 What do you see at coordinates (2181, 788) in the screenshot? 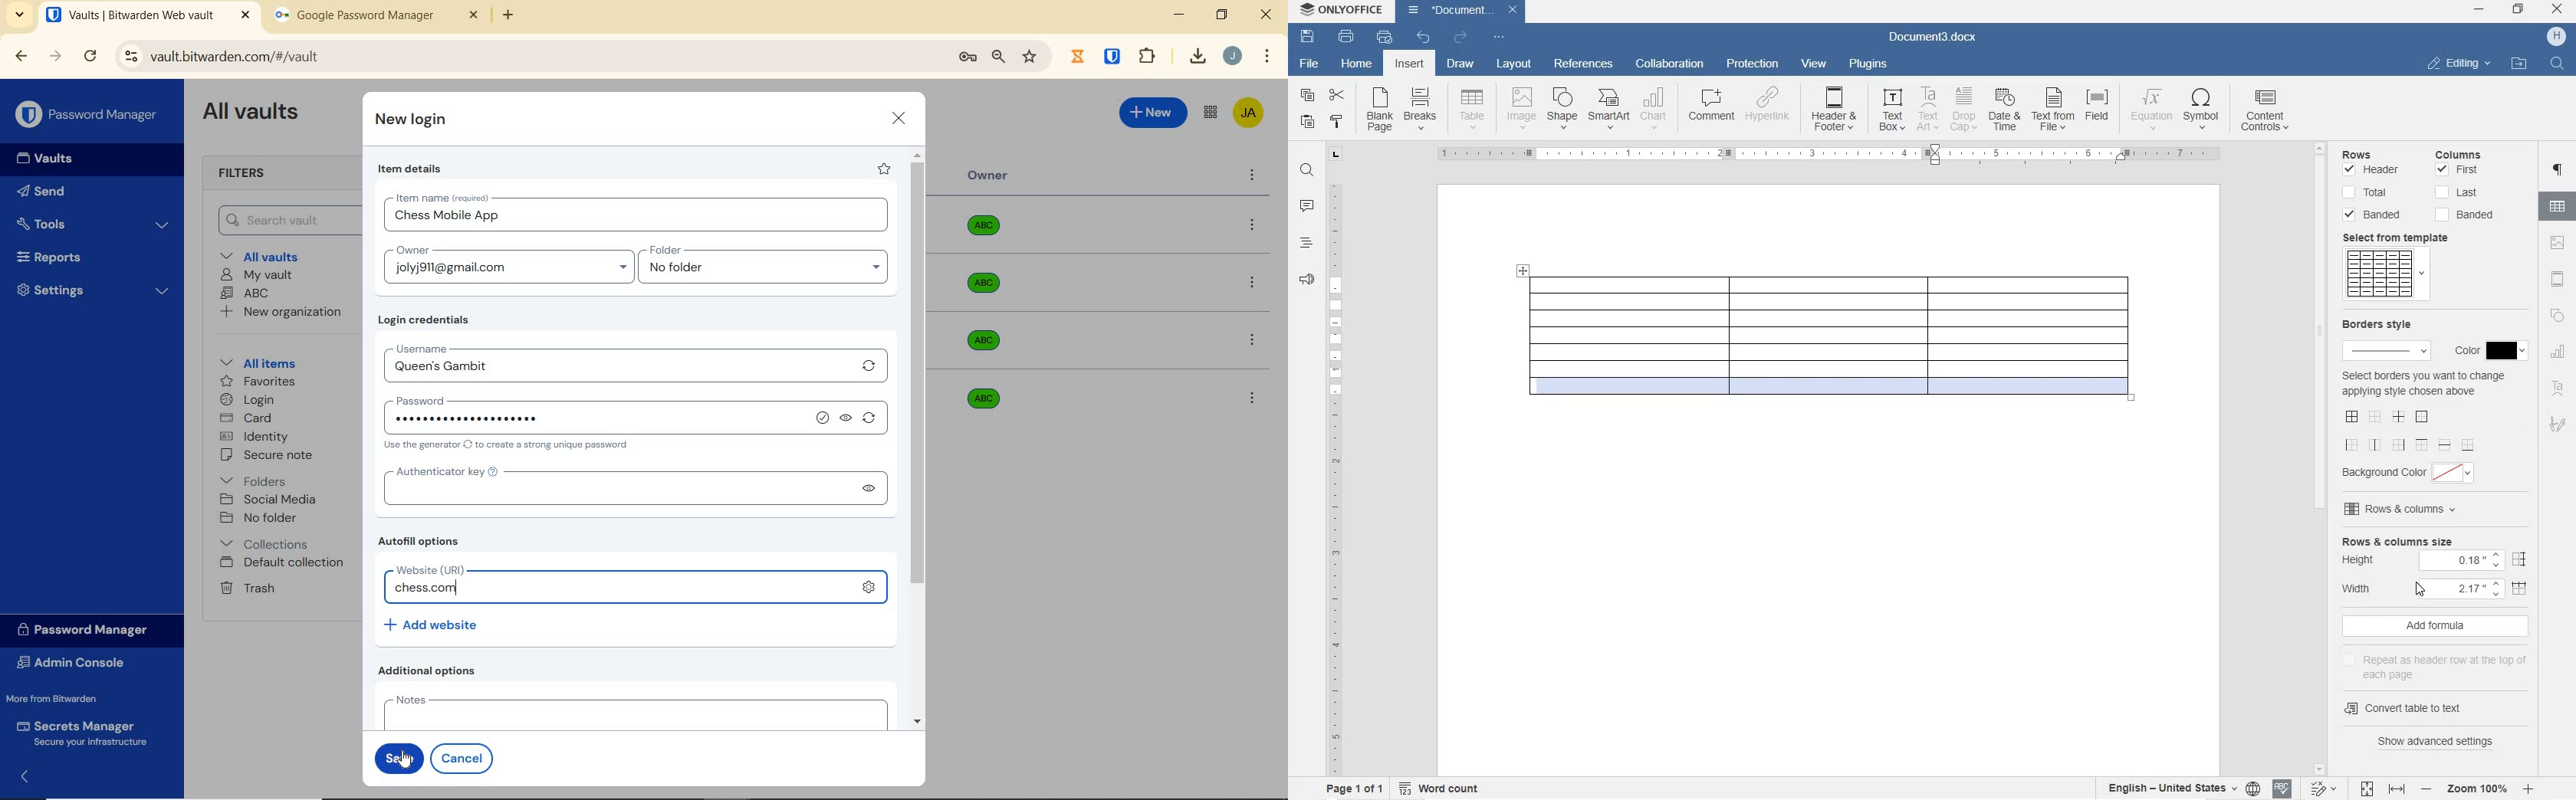
I see `SET TEXT OR DOCUMENT LANGUAGE` at bounding box center [2181, 788].